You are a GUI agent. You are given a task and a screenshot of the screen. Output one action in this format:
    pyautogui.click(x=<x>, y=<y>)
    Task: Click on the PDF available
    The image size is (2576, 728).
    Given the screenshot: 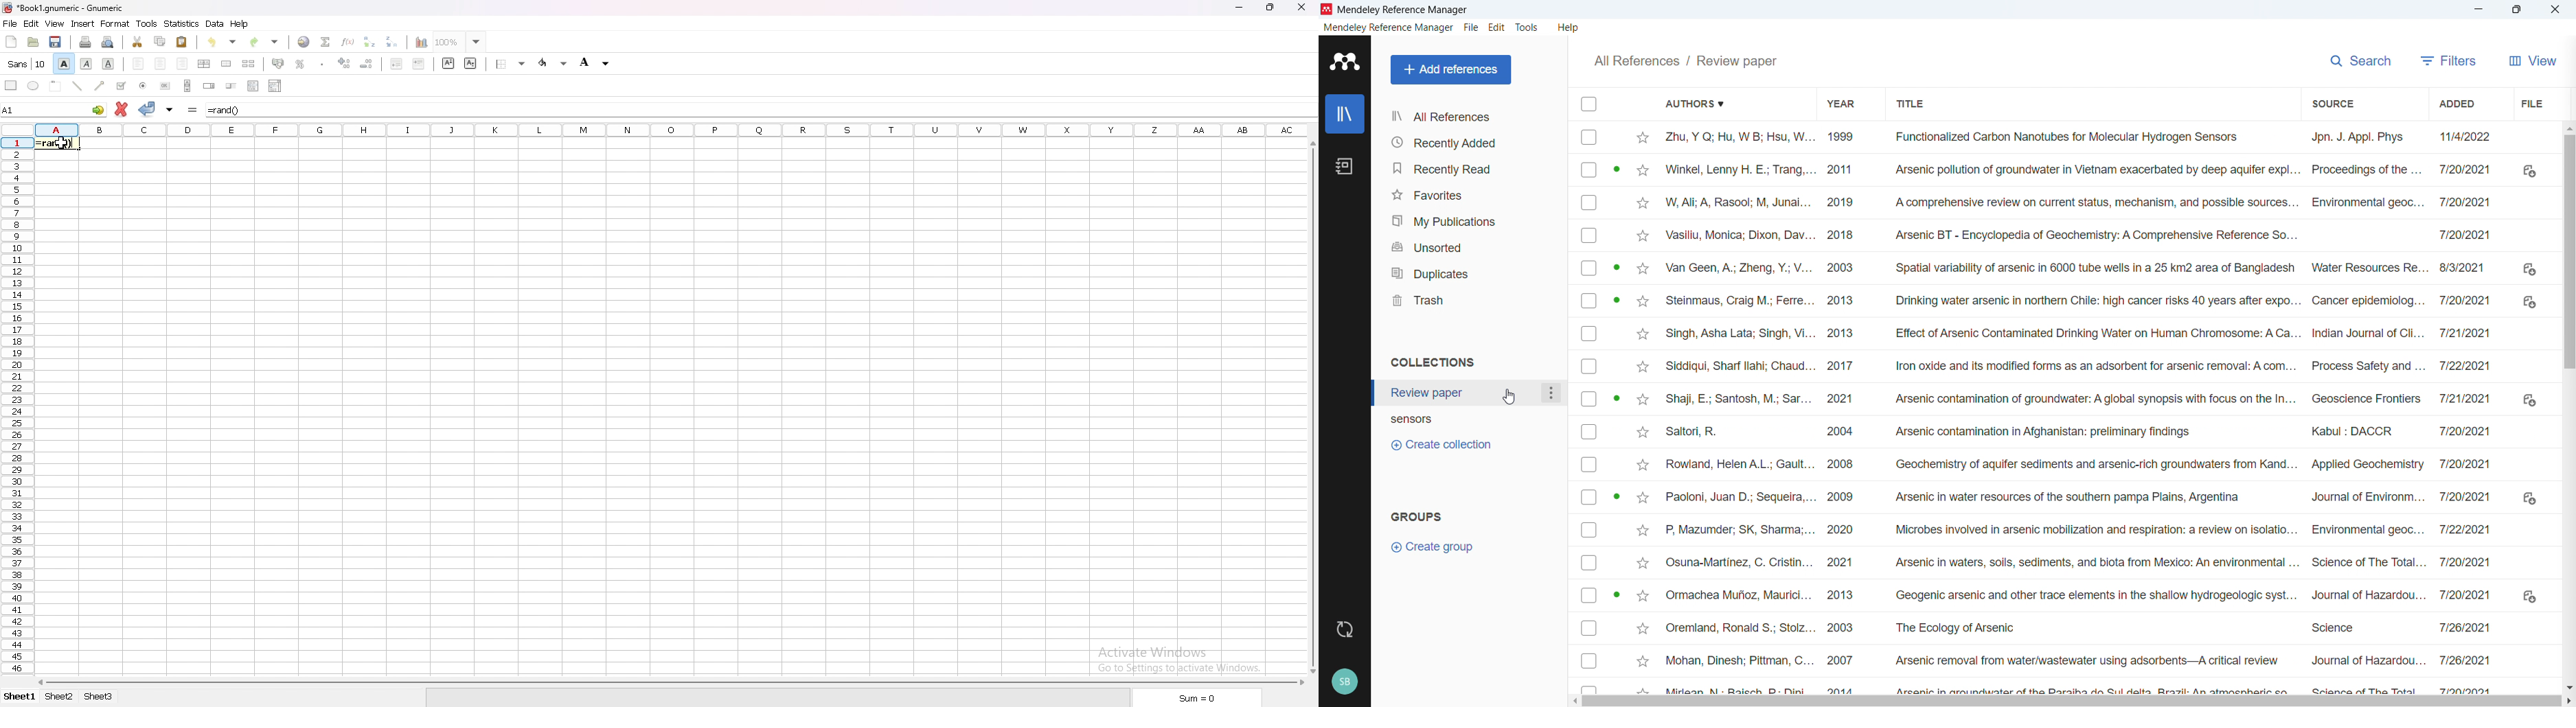 What is the action you would take?
    pyautogui.click(x=1616, y=429)
    